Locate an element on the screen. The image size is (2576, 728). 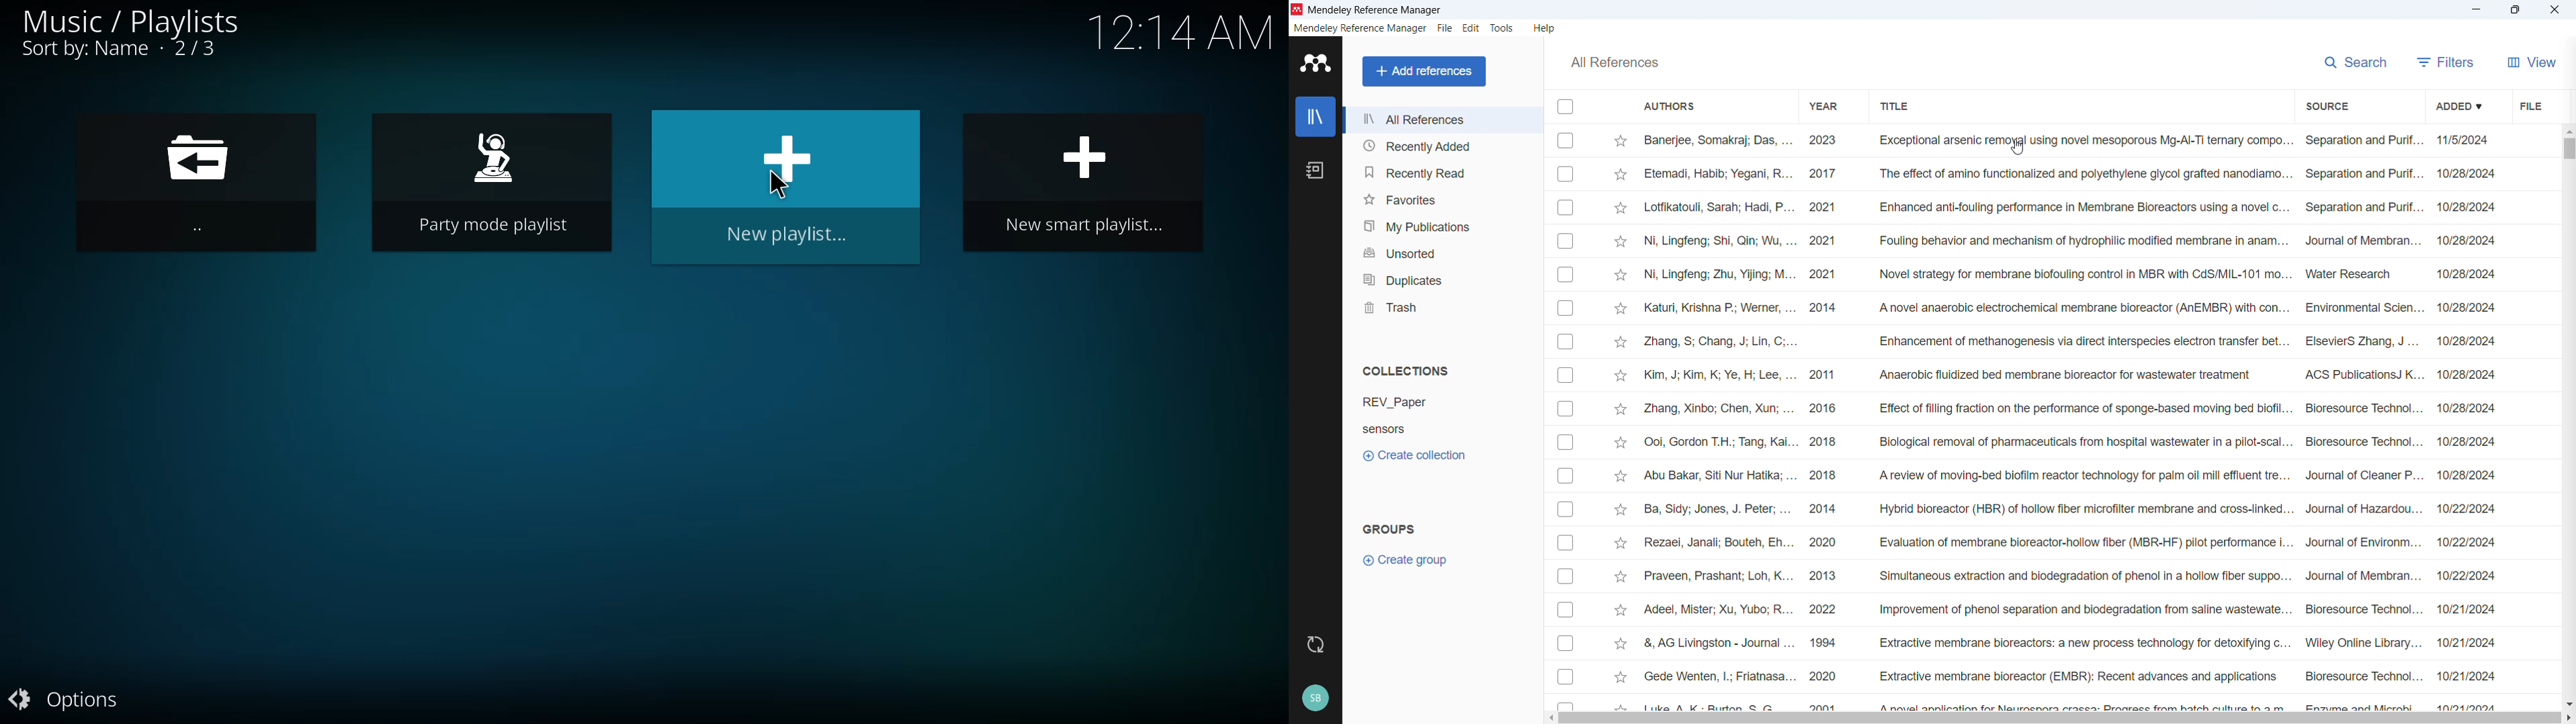
journal of hazardous is located at coordinates (2363, 508).